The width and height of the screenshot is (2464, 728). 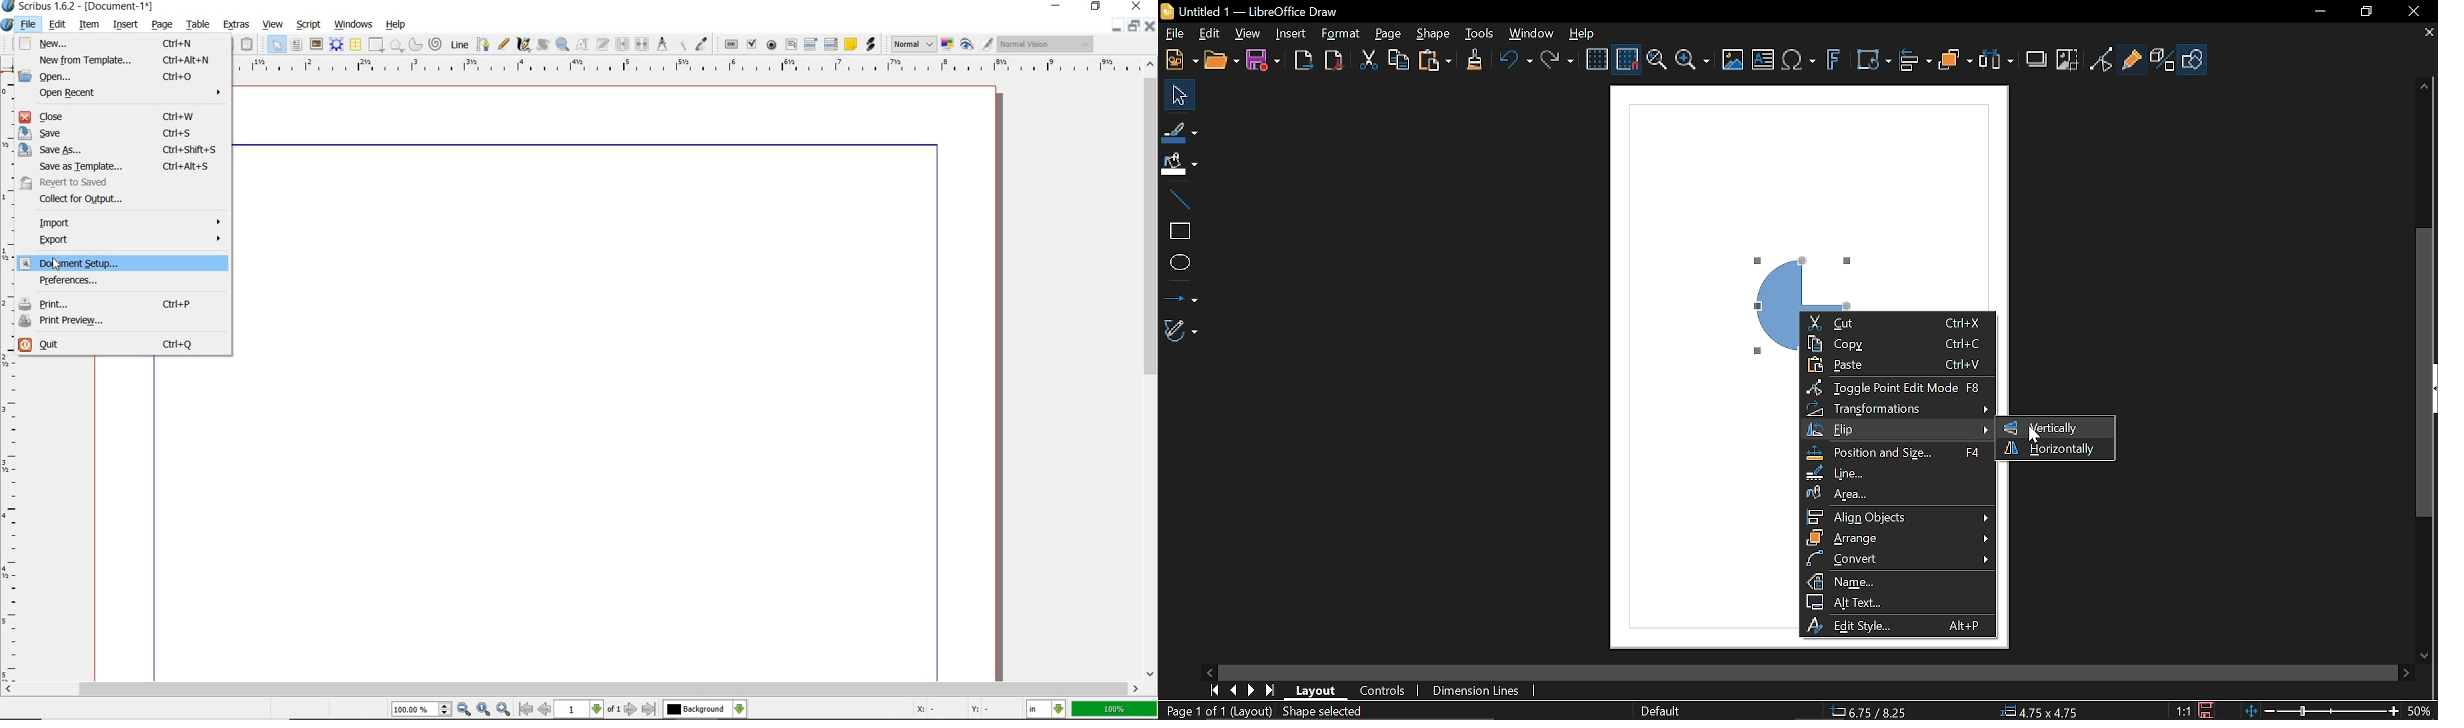 What do you see at coordinates (1178, 197) in the screenshot?
I see `Line` at bounding box center [1178, 197].